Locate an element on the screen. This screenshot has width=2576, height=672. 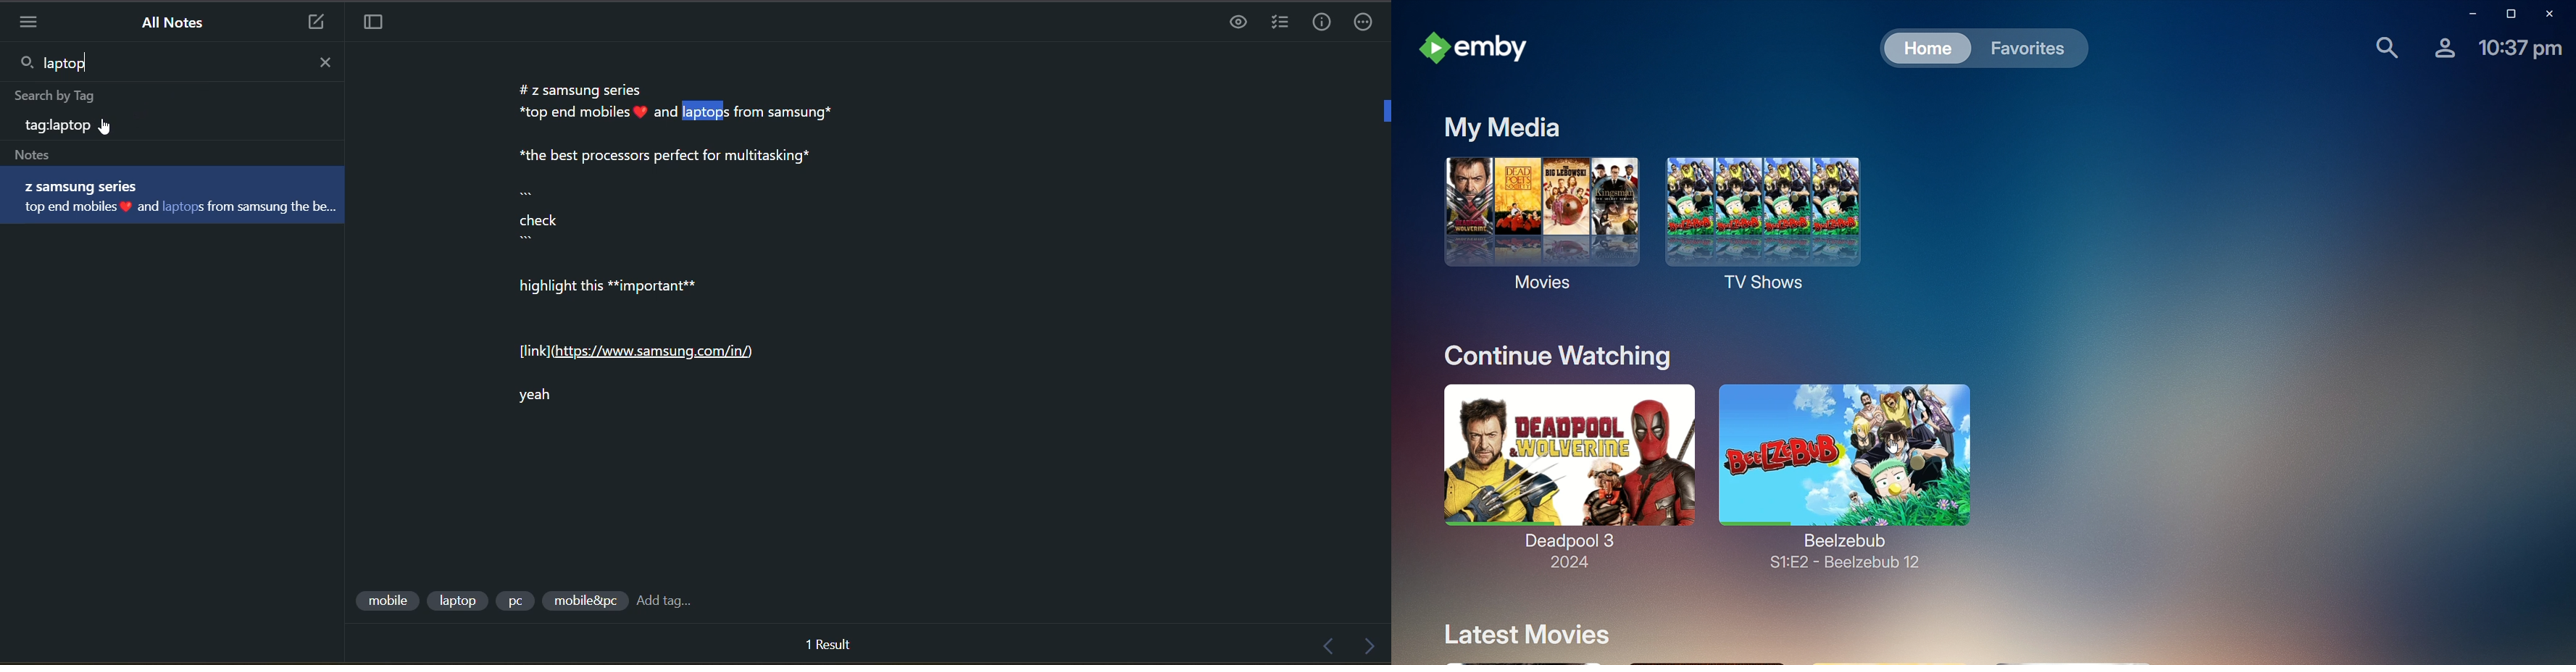
Latest Movies is located at coordinates (1527, 633).